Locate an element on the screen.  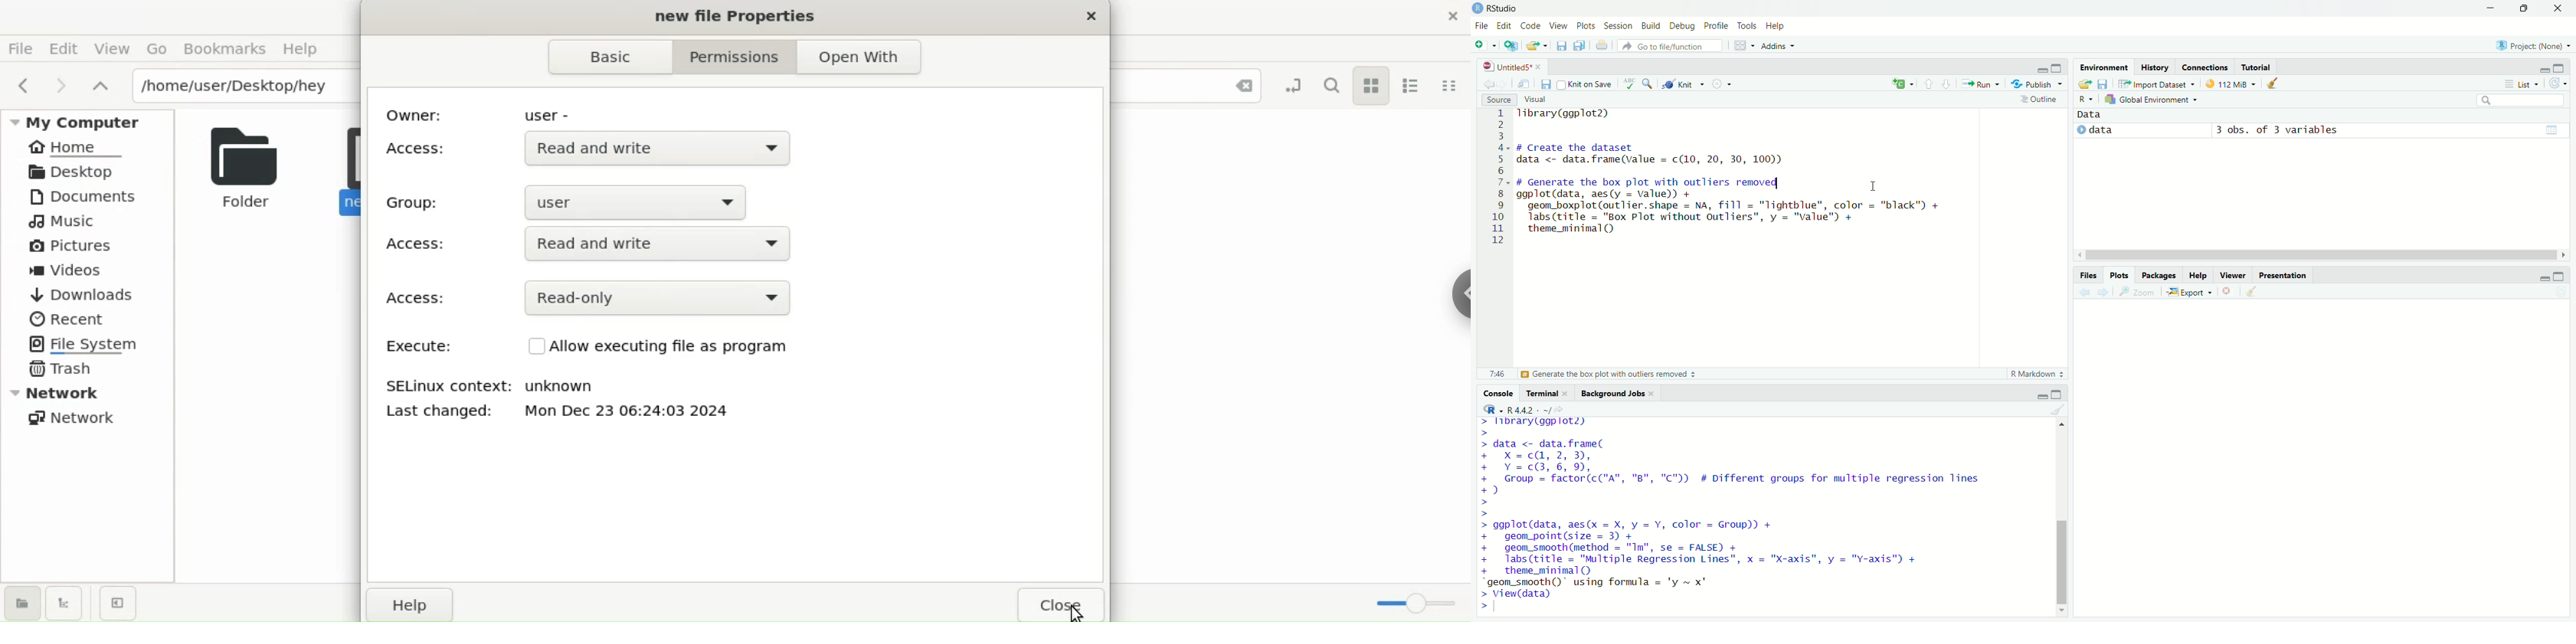
refresh is located at coordinates (2557, 82).